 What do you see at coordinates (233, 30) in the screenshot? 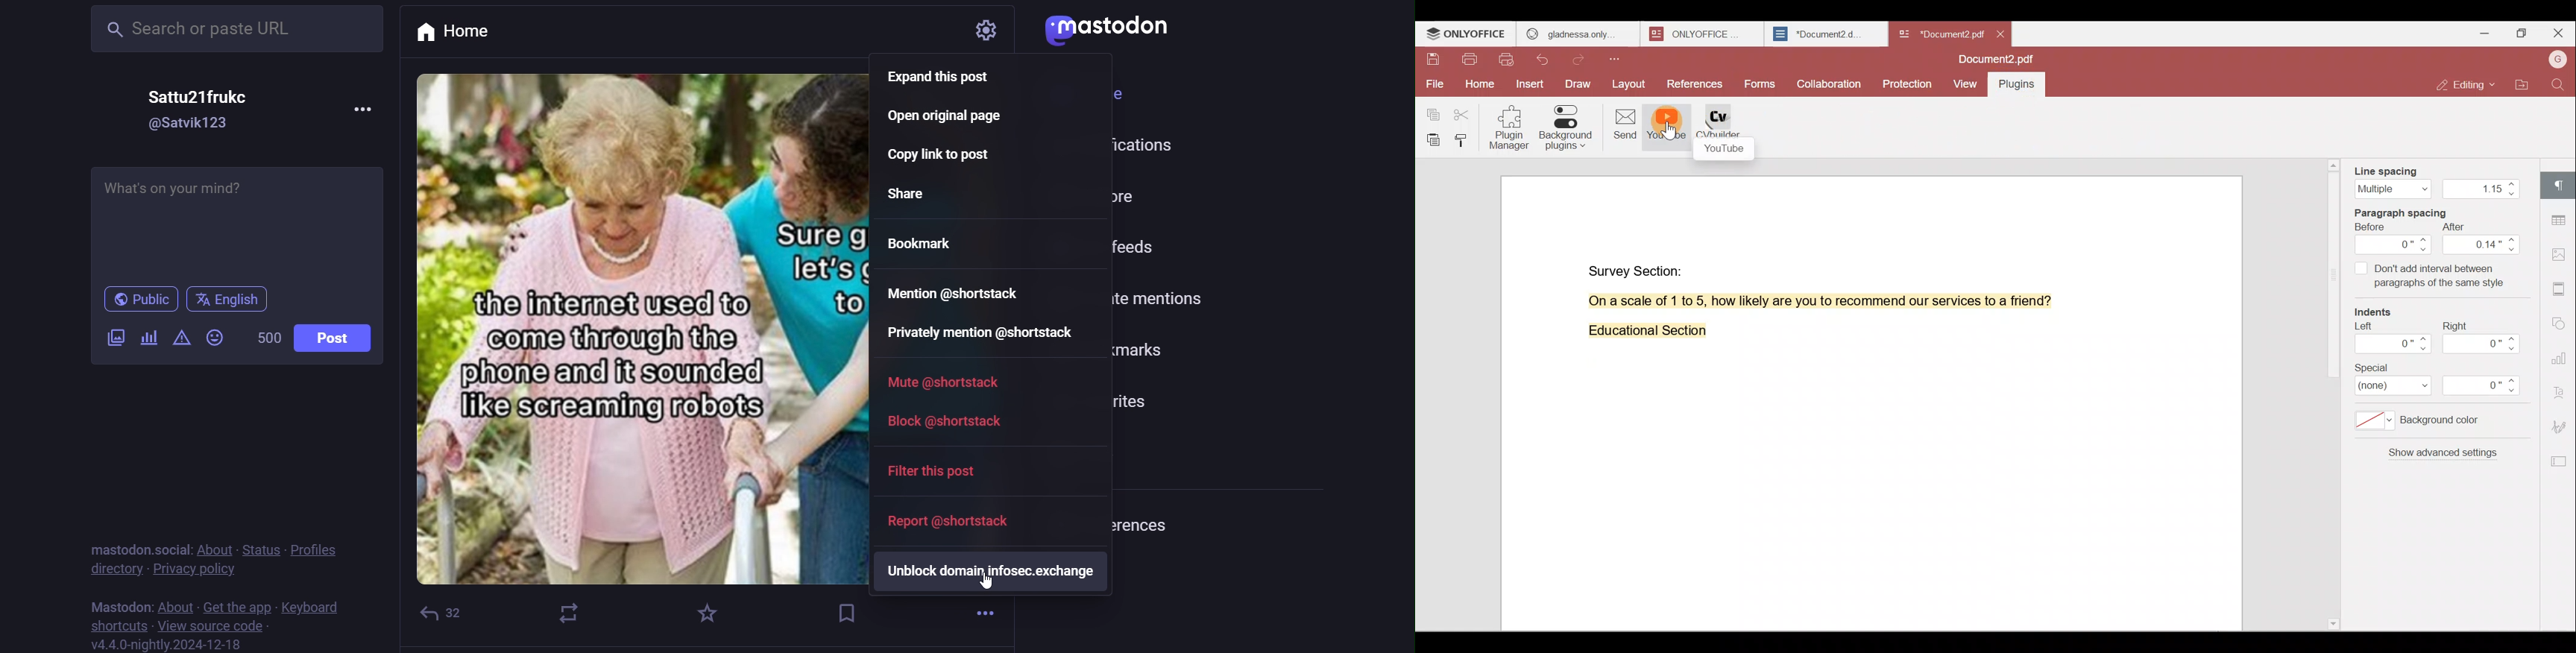
I see `search bar` at bounding box center [233, 30].